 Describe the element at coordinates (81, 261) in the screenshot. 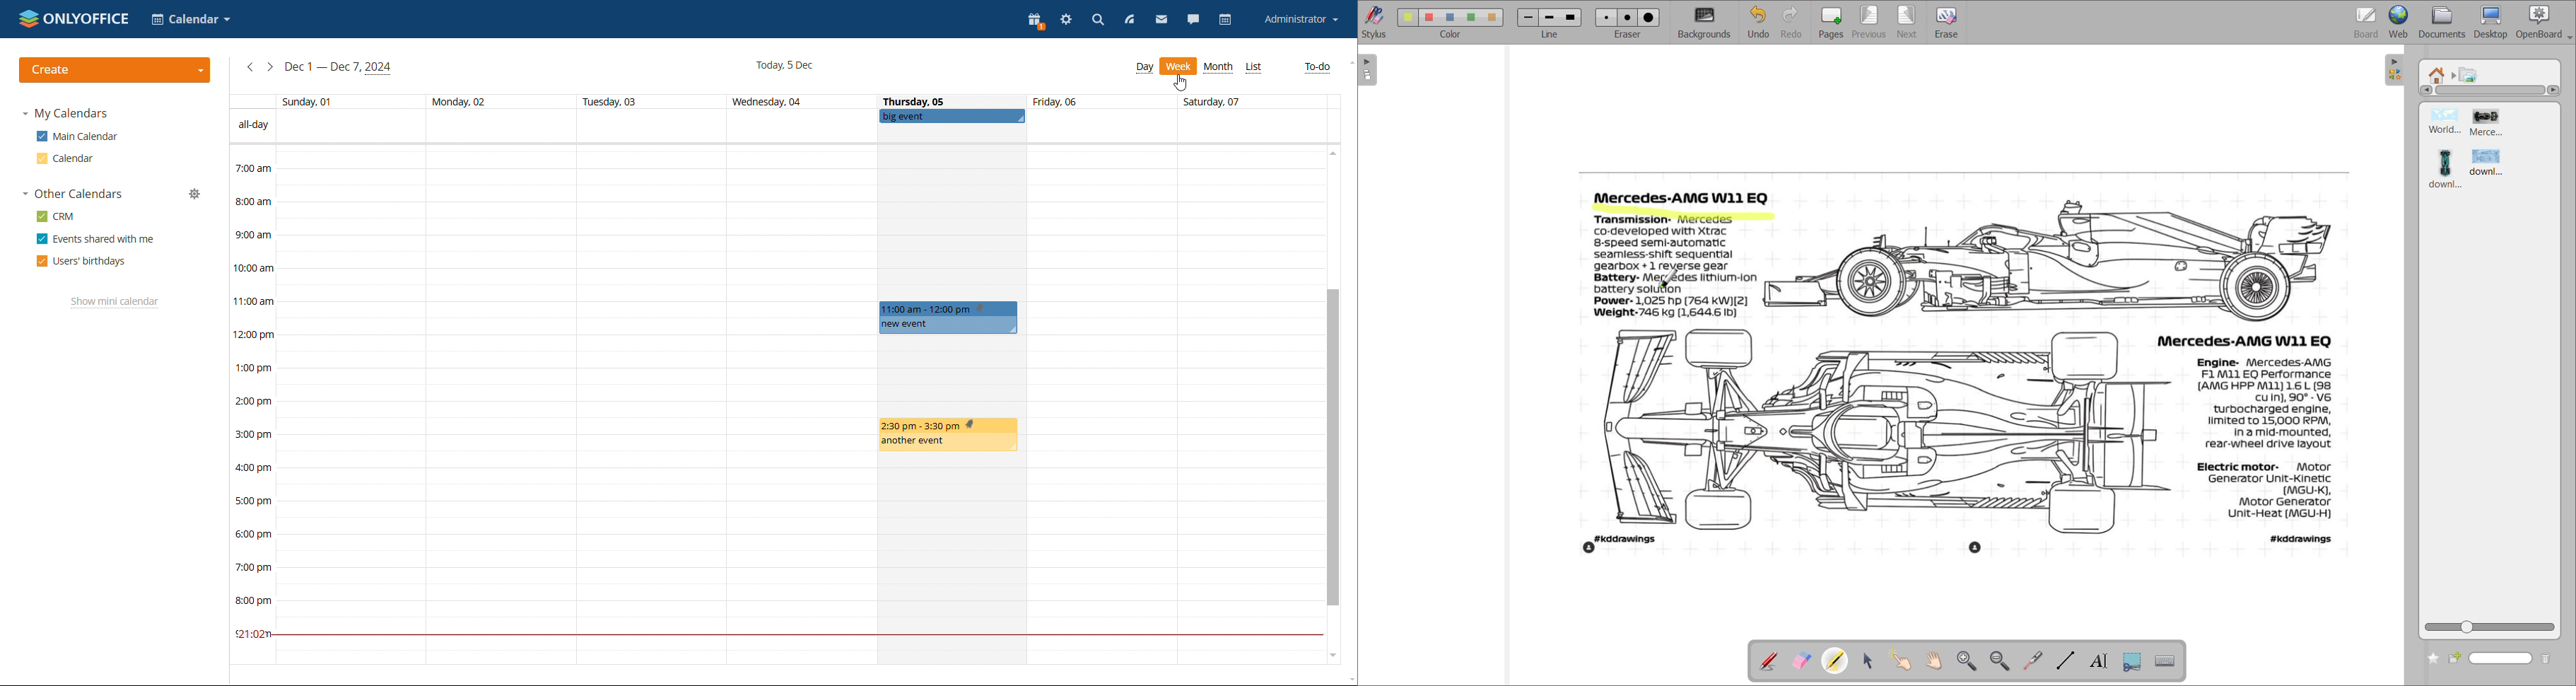

I see `users' birthdays` at that location.